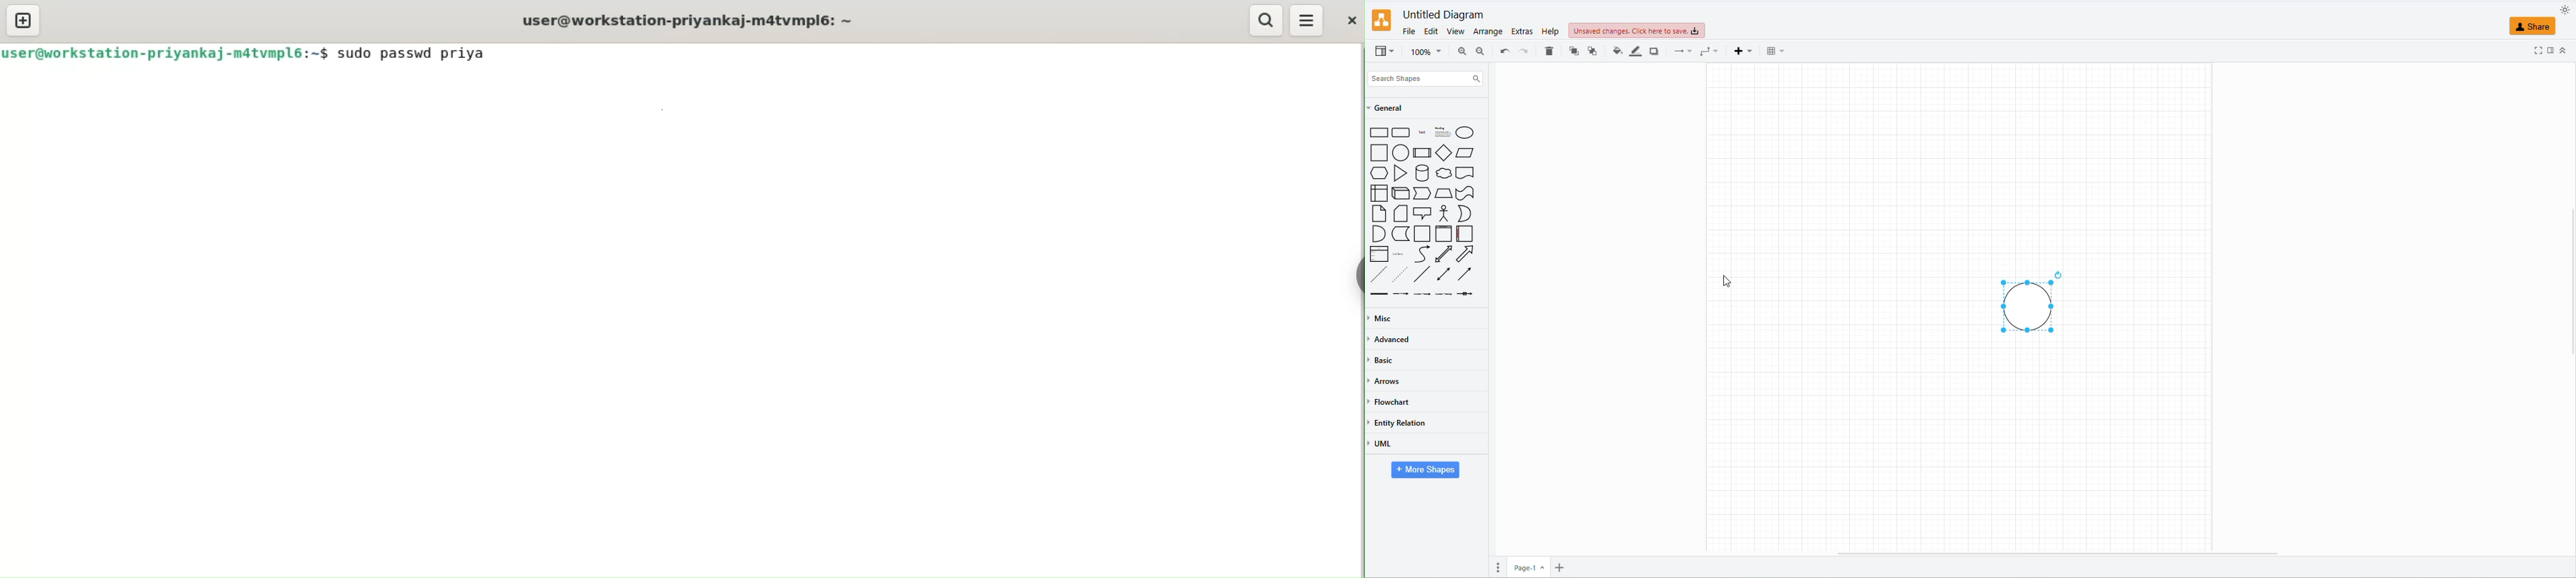  I want to click on TABLE, so click(1772, 54).